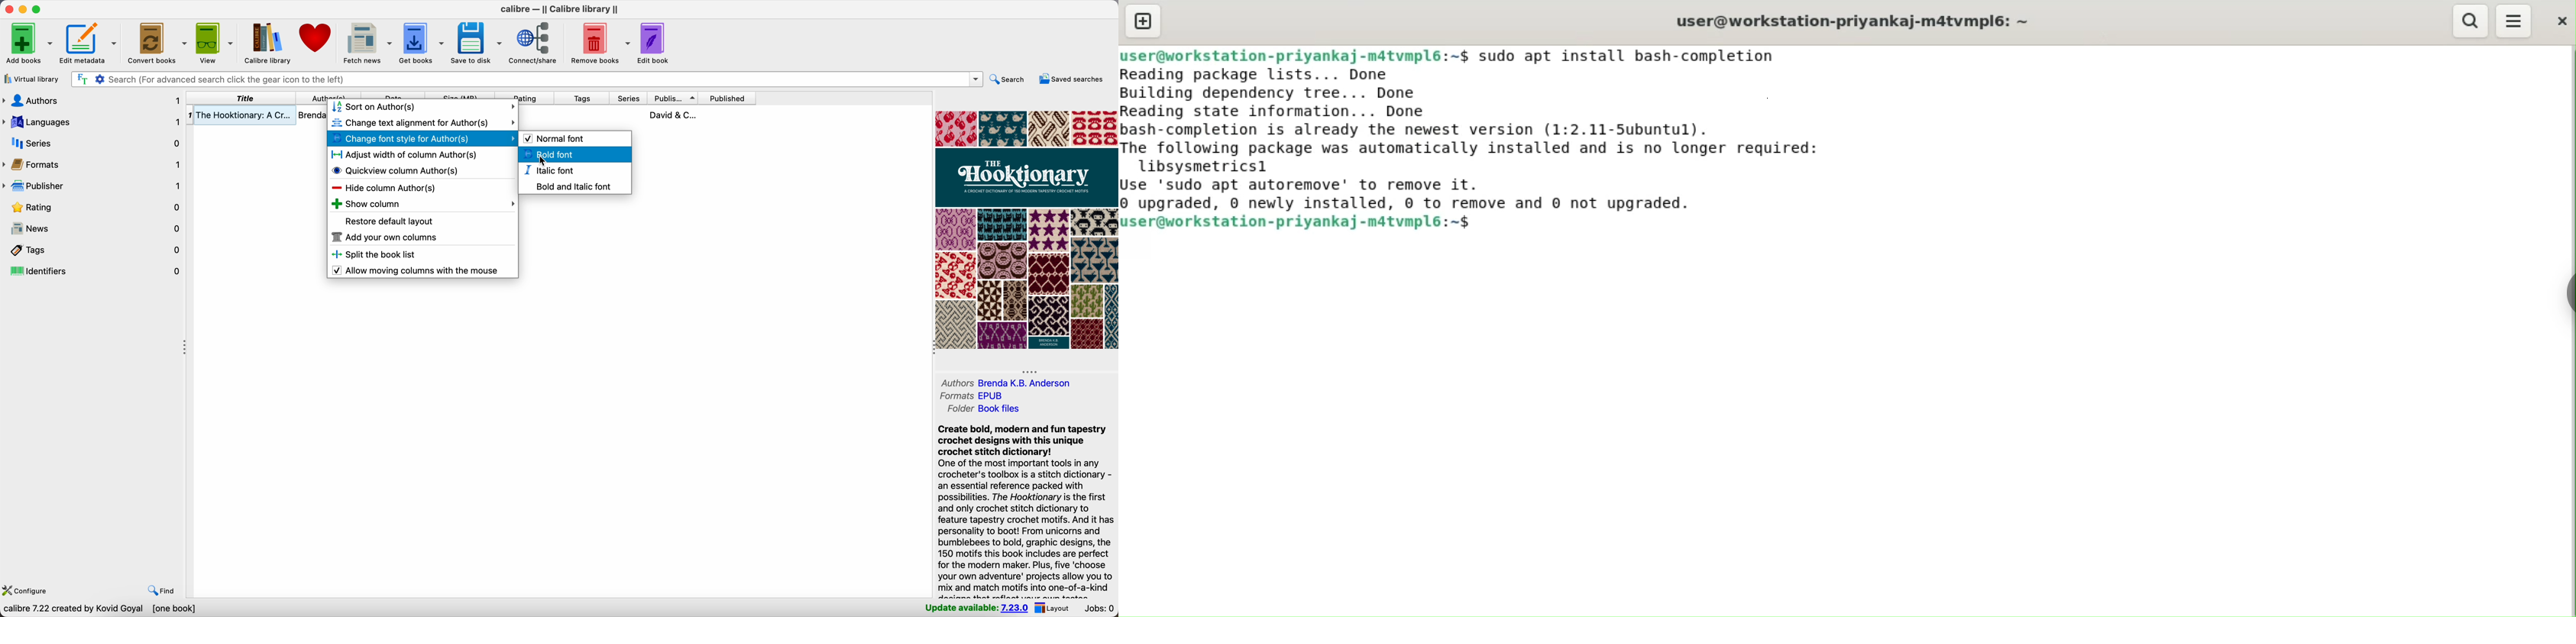 This screenshot has width=2576, height=644. Describe the element at coordinates (536, 43) in the screenshot. I see `connect/share` at that location.